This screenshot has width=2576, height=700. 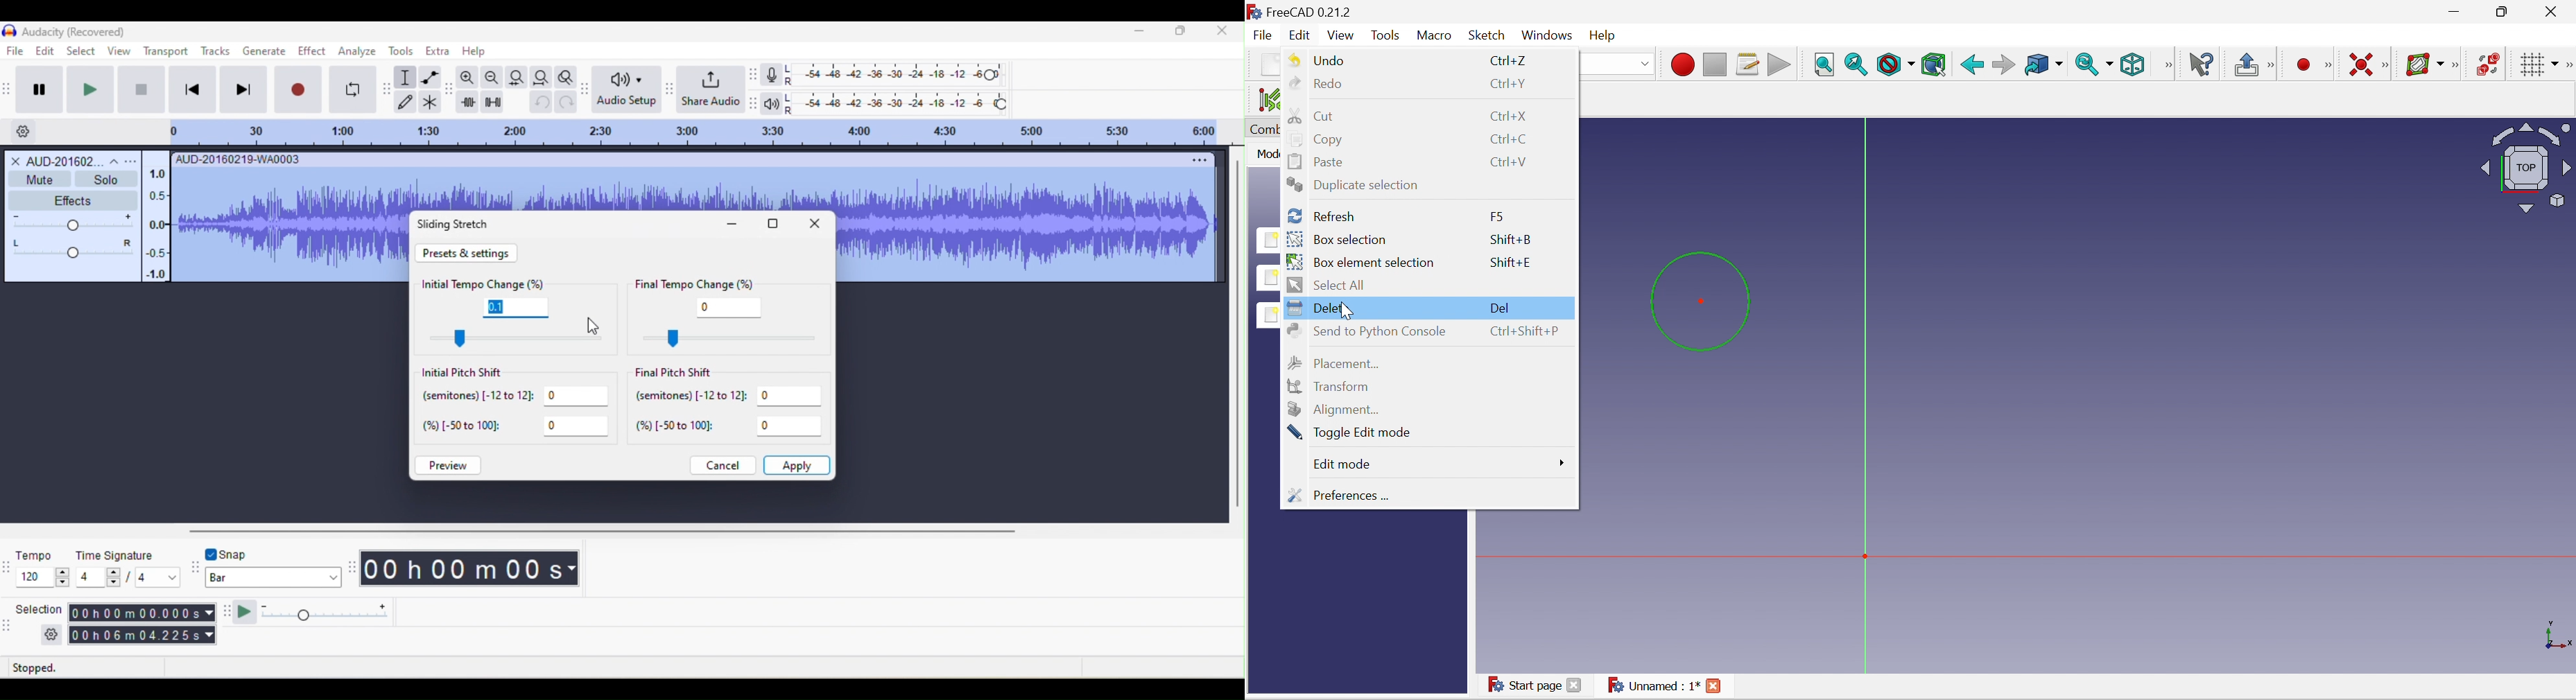 What do you see at coordinates (626, 89) in the screenshot?
I see `audio setup` at bounding box center [626, 89].